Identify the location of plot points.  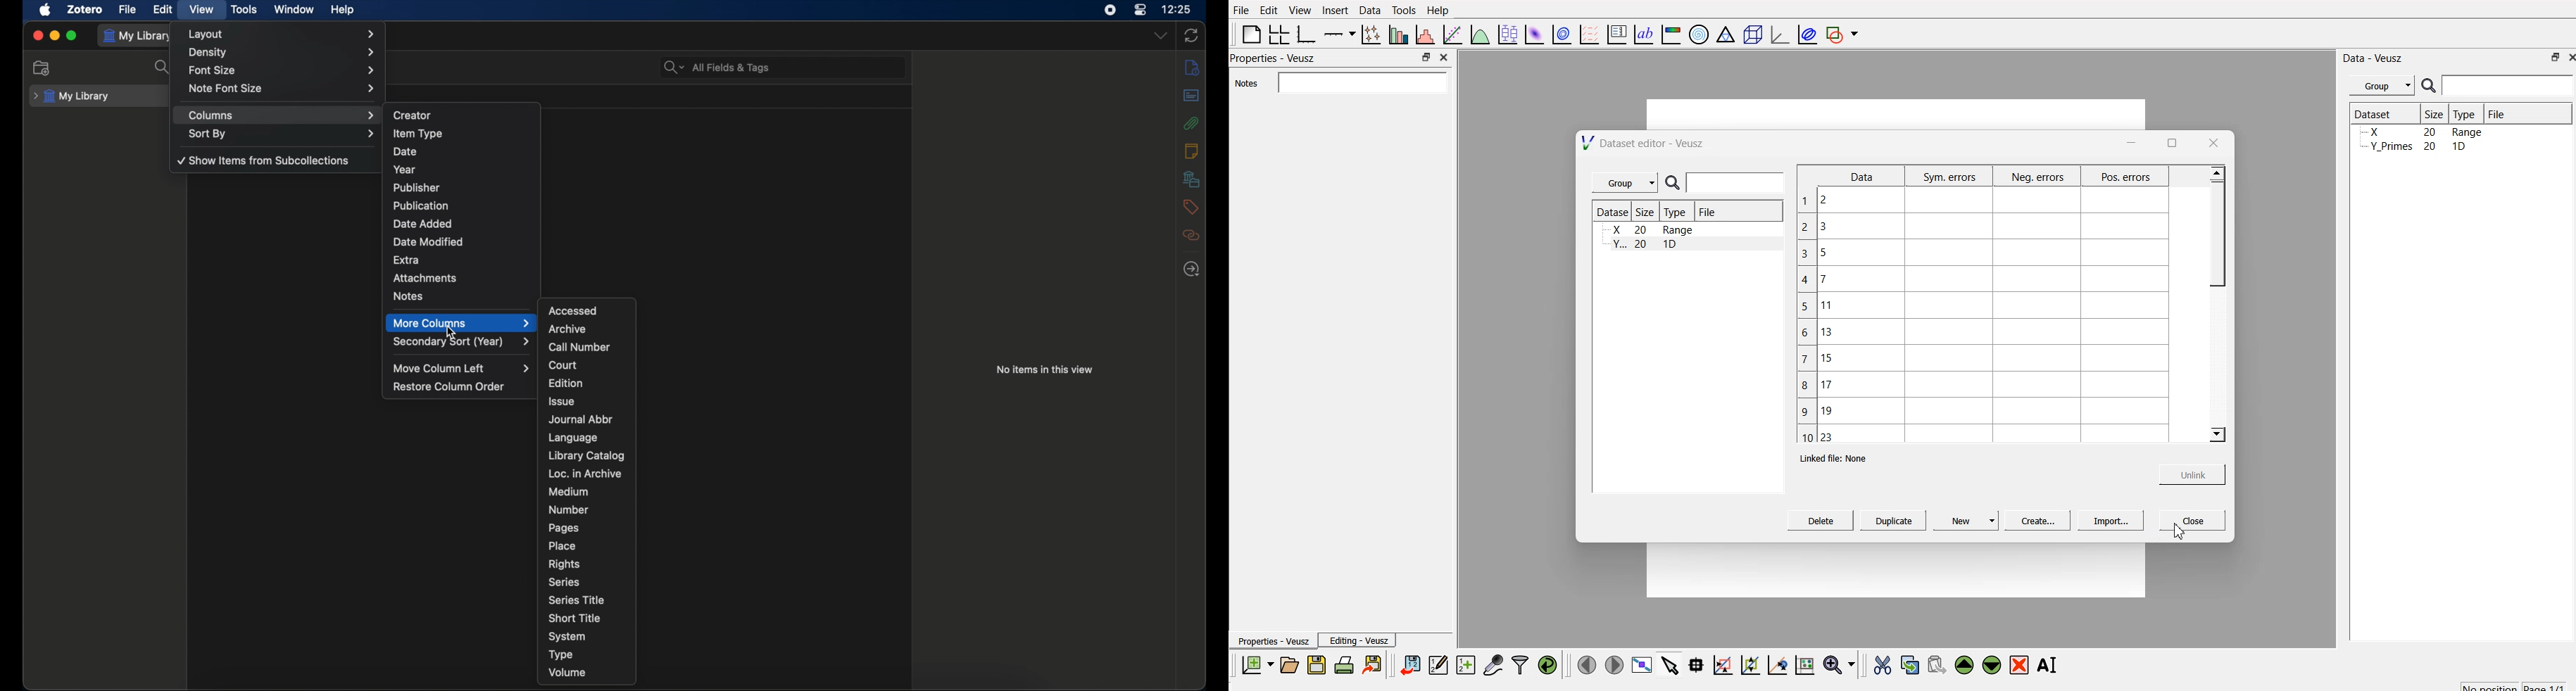
(1368, 34).